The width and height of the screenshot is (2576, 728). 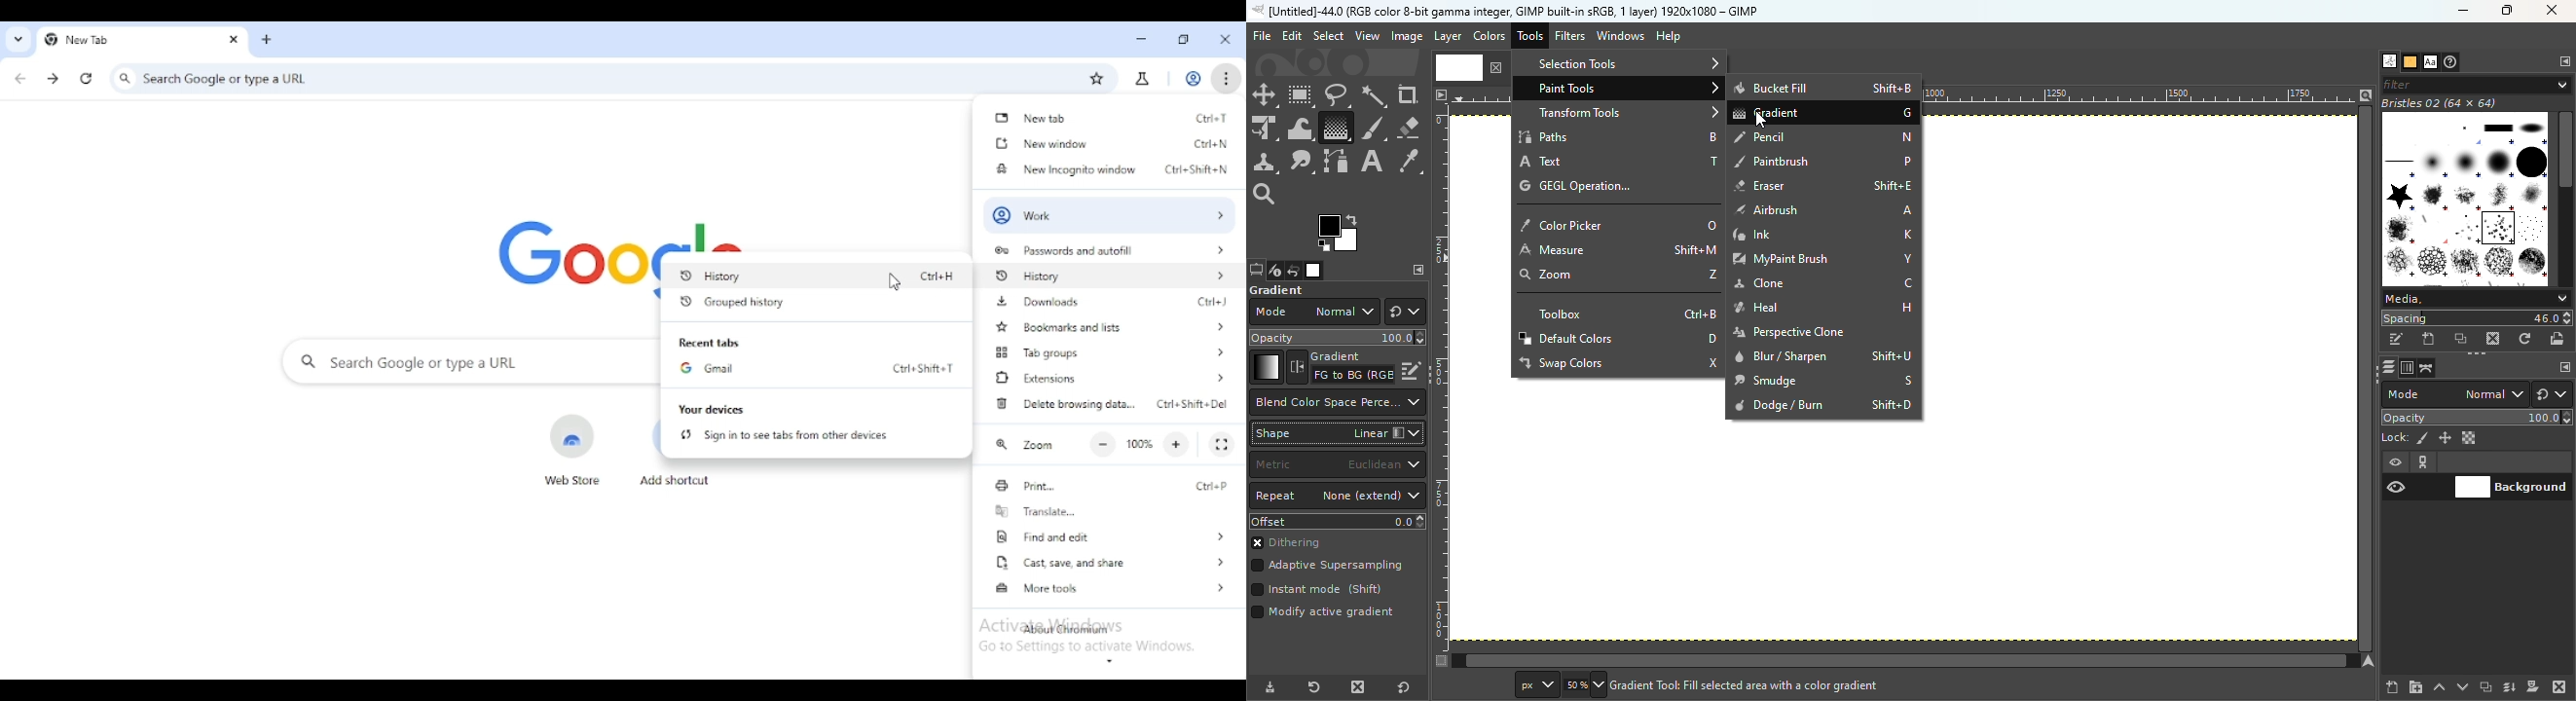 I want to click on shortcut for gmail, so click(x=921, y=367).